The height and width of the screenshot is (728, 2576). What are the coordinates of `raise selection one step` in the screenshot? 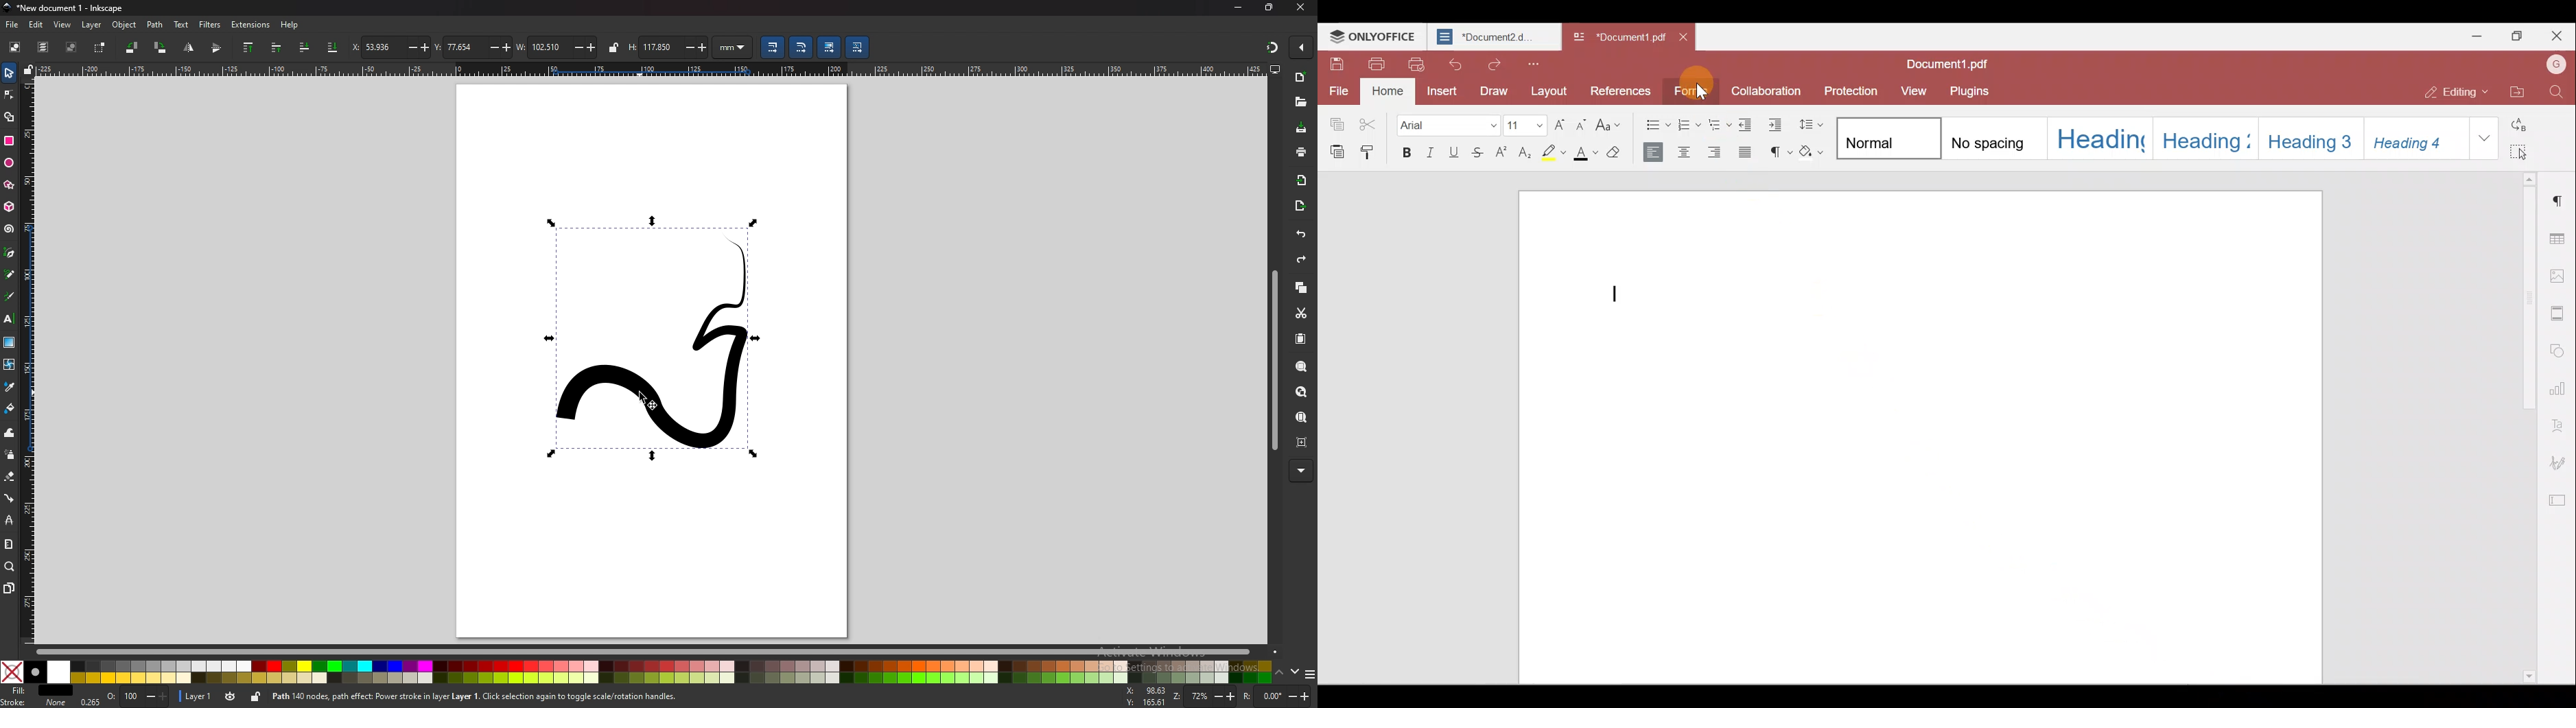 It's located at (276, 48).